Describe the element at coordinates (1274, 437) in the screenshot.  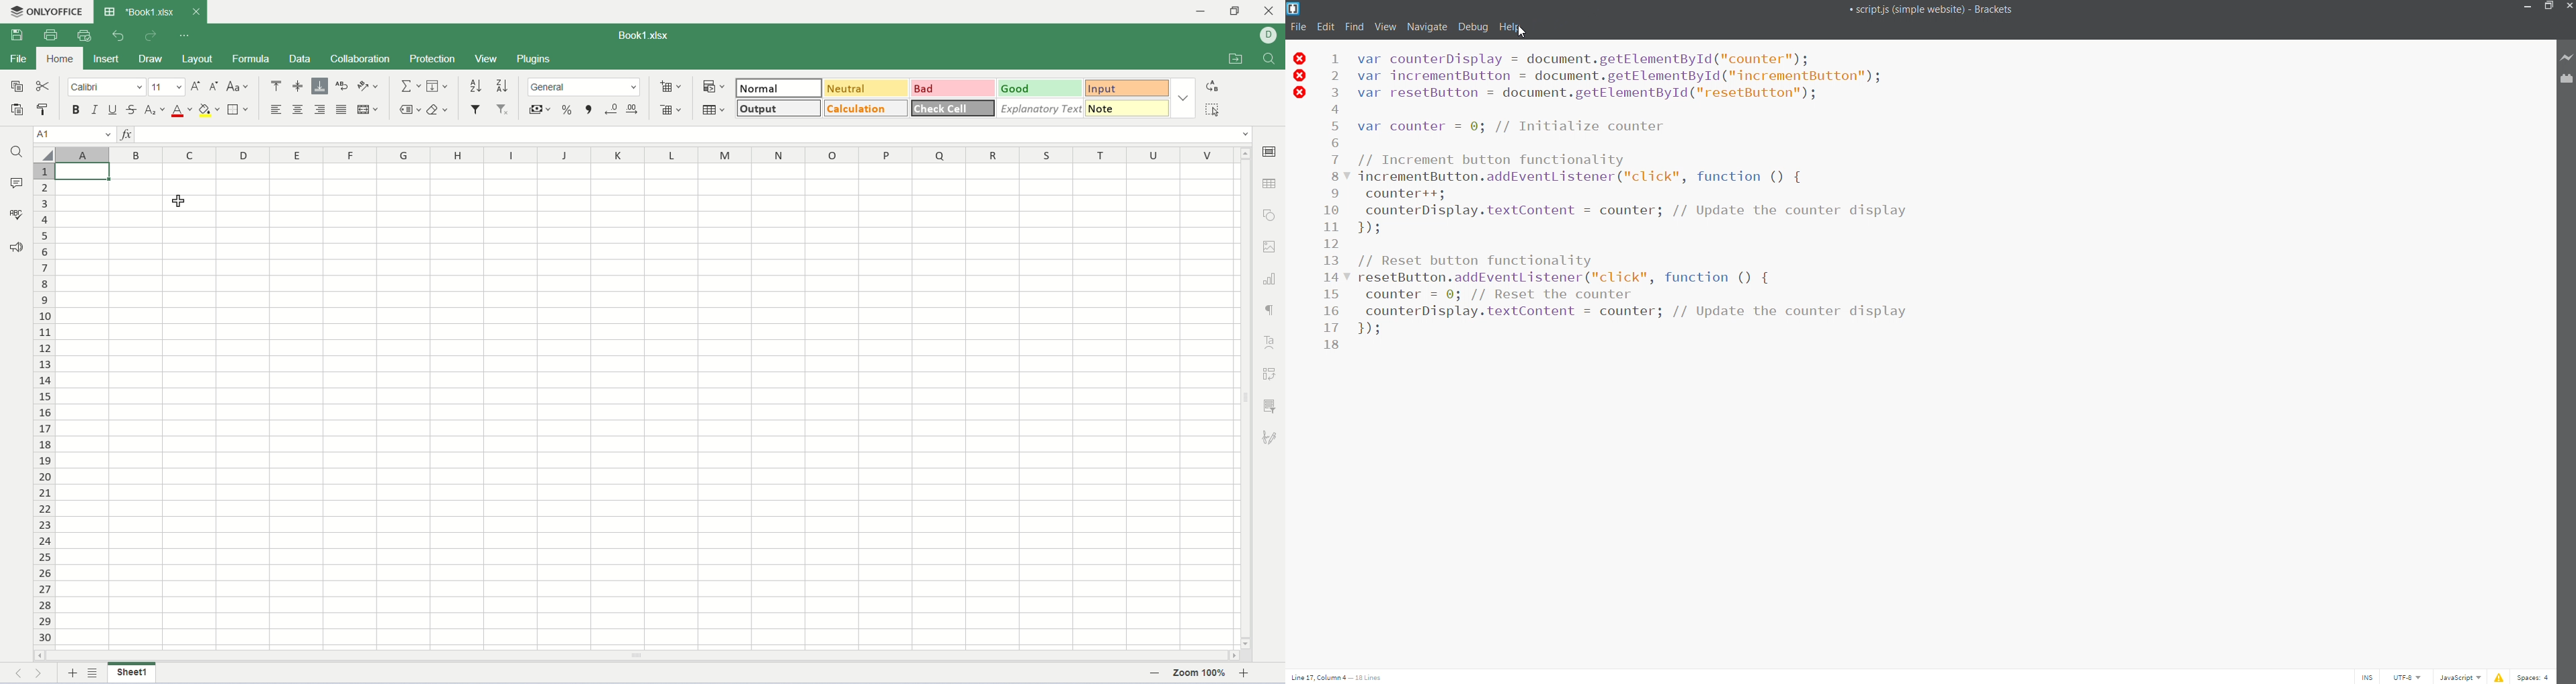
I see `signature settings` at that location.